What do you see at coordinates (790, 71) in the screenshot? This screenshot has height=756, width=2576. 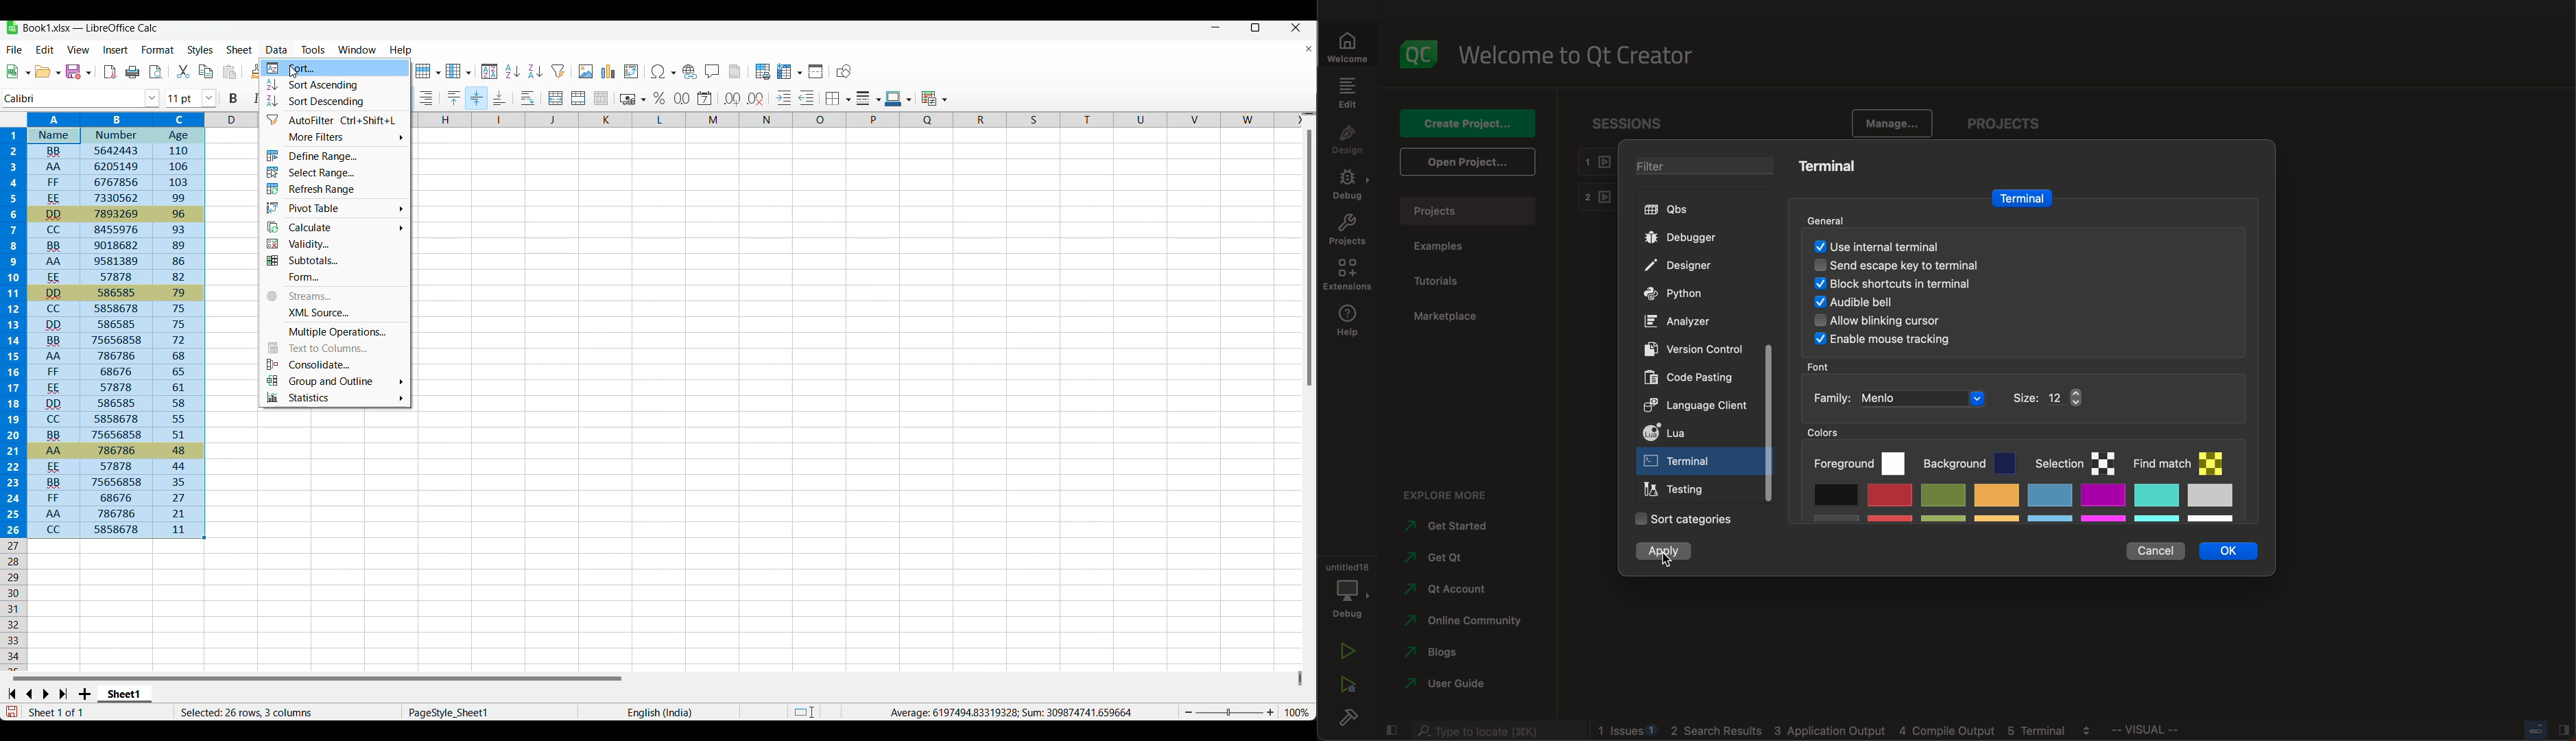 I see `Freeze rows and columns` at bounding box center [790, 71].